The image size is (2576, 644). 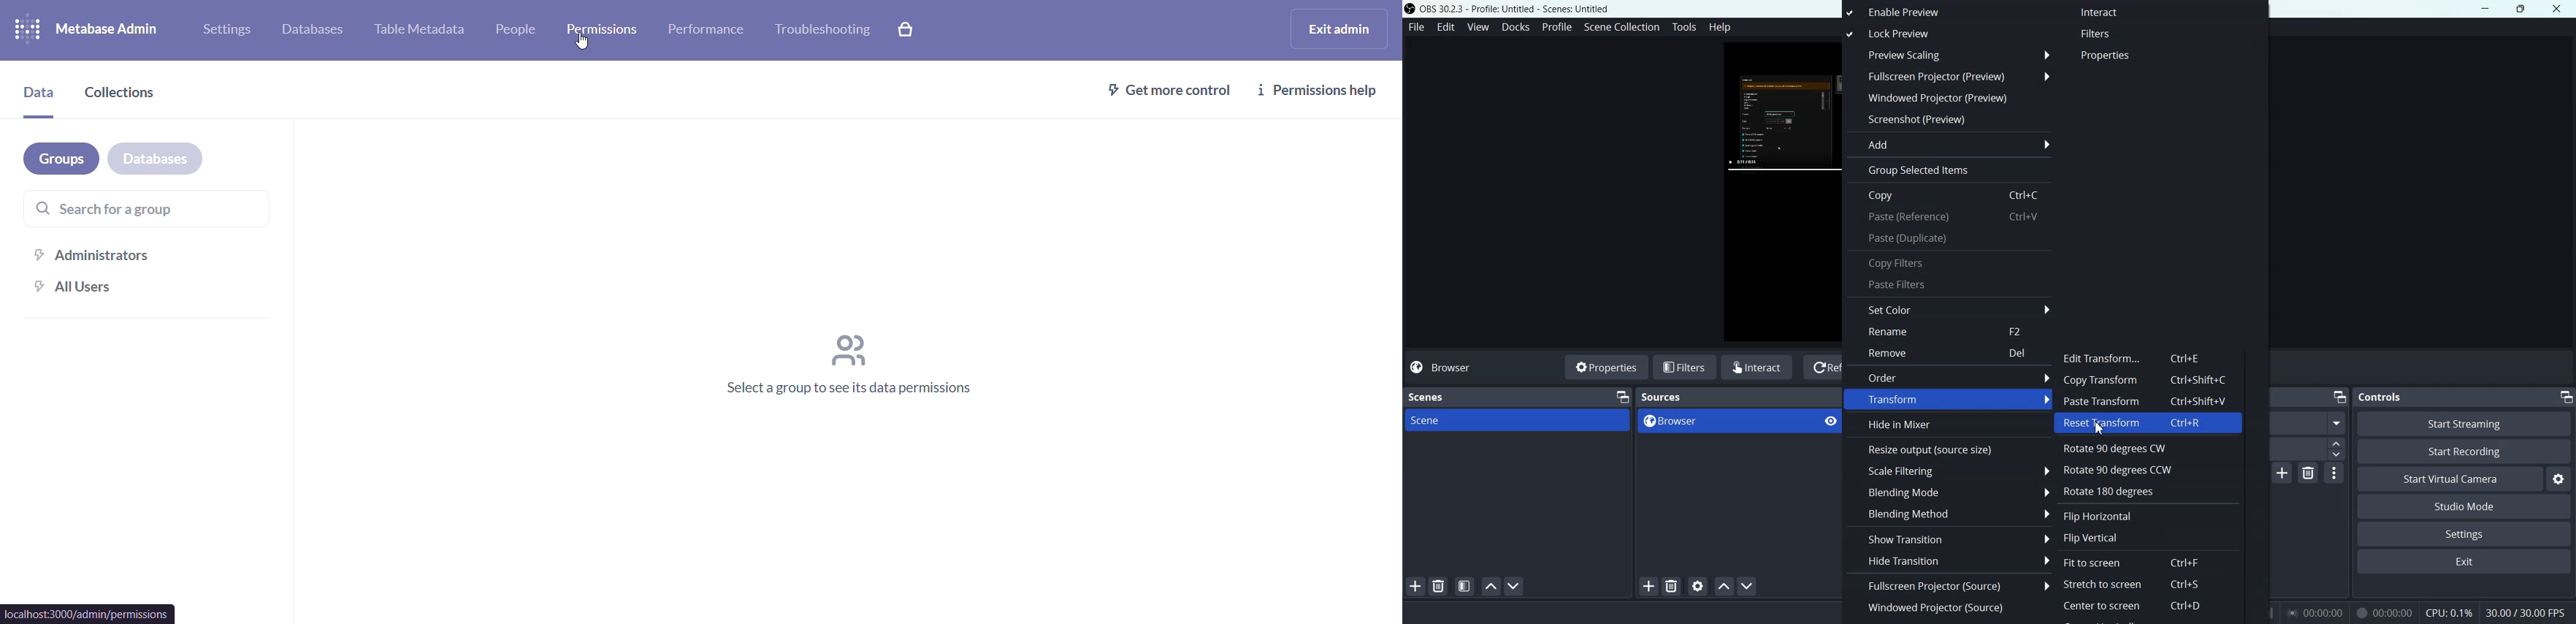 What do you see at coordinates (1440, 586) in the screenshot?
I see `Remove Selected Scene` at bounding box center [1440, 586].